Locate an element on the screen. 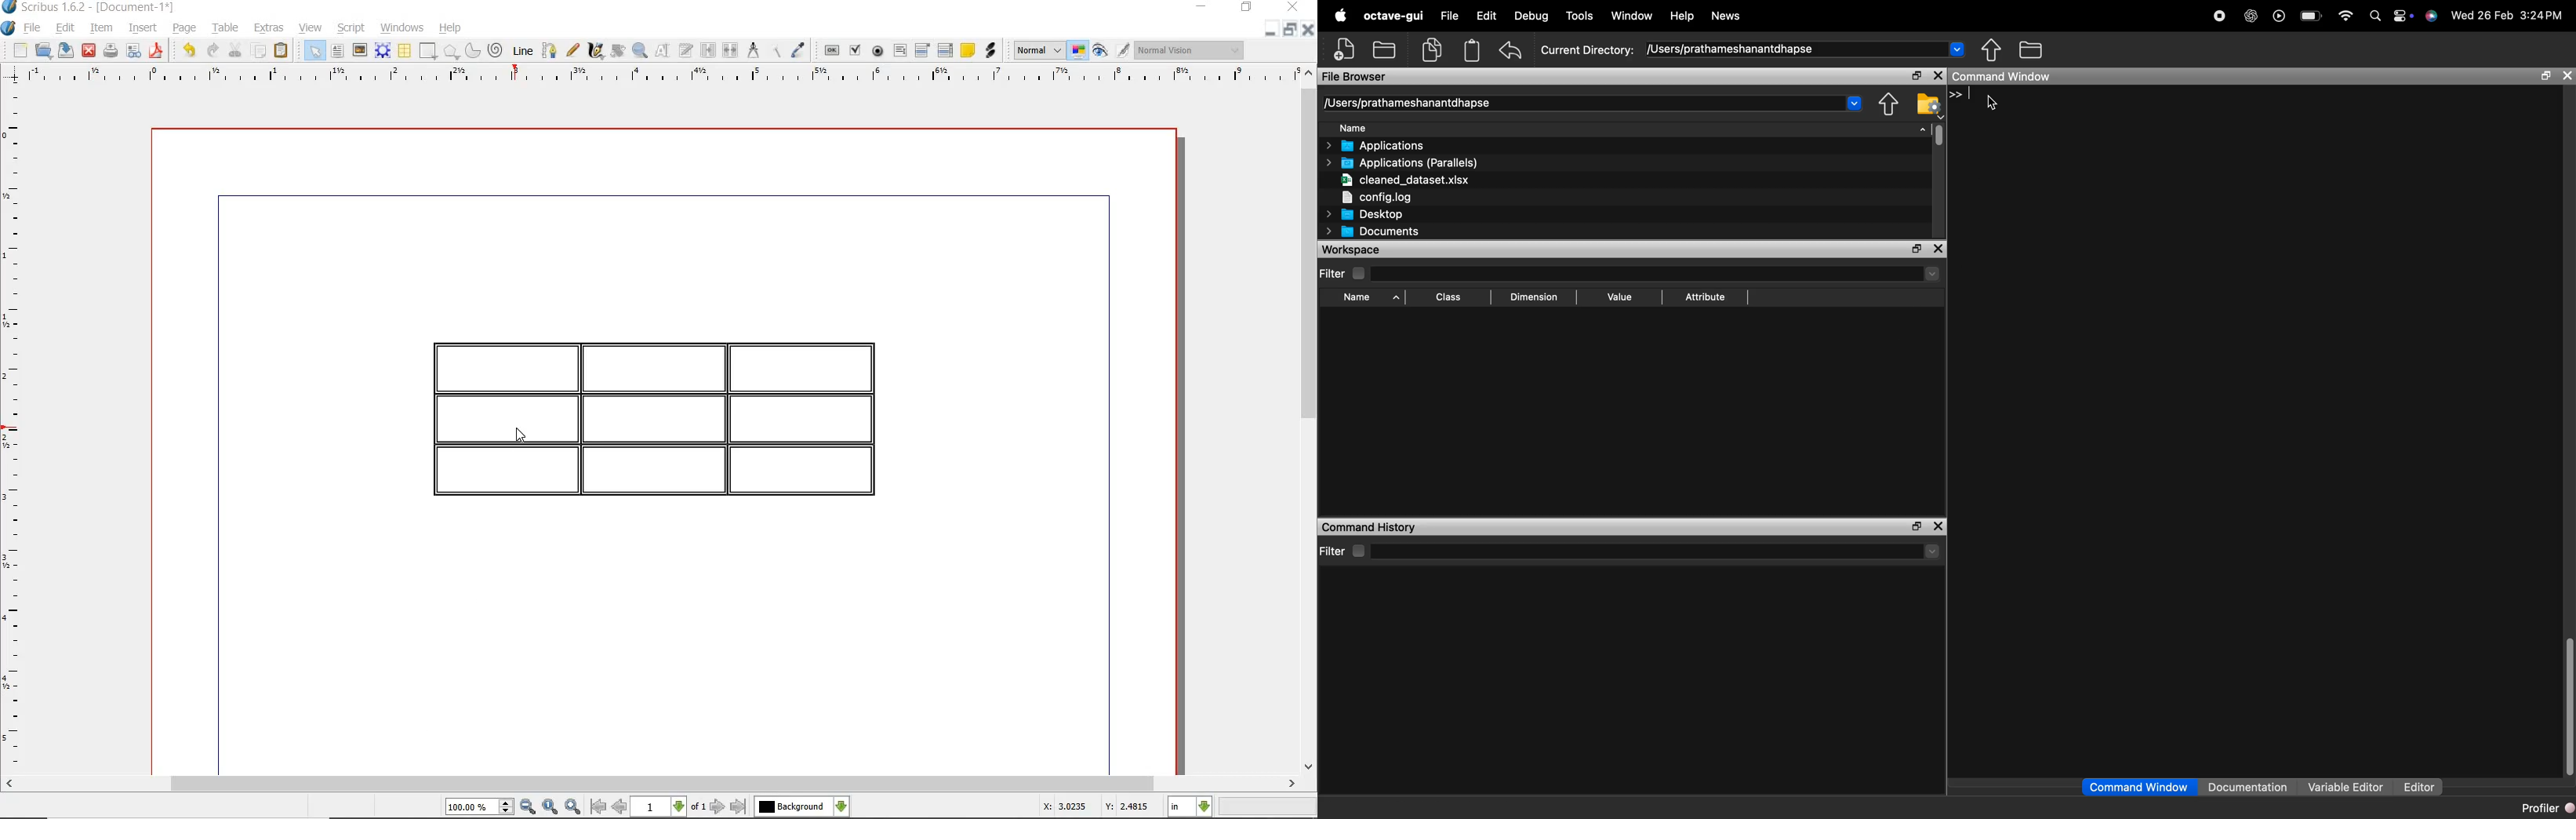 Image resolution: width=2576 pixels, height=840 pixels. MINIMIZE is located at coordinates (1201, 7).